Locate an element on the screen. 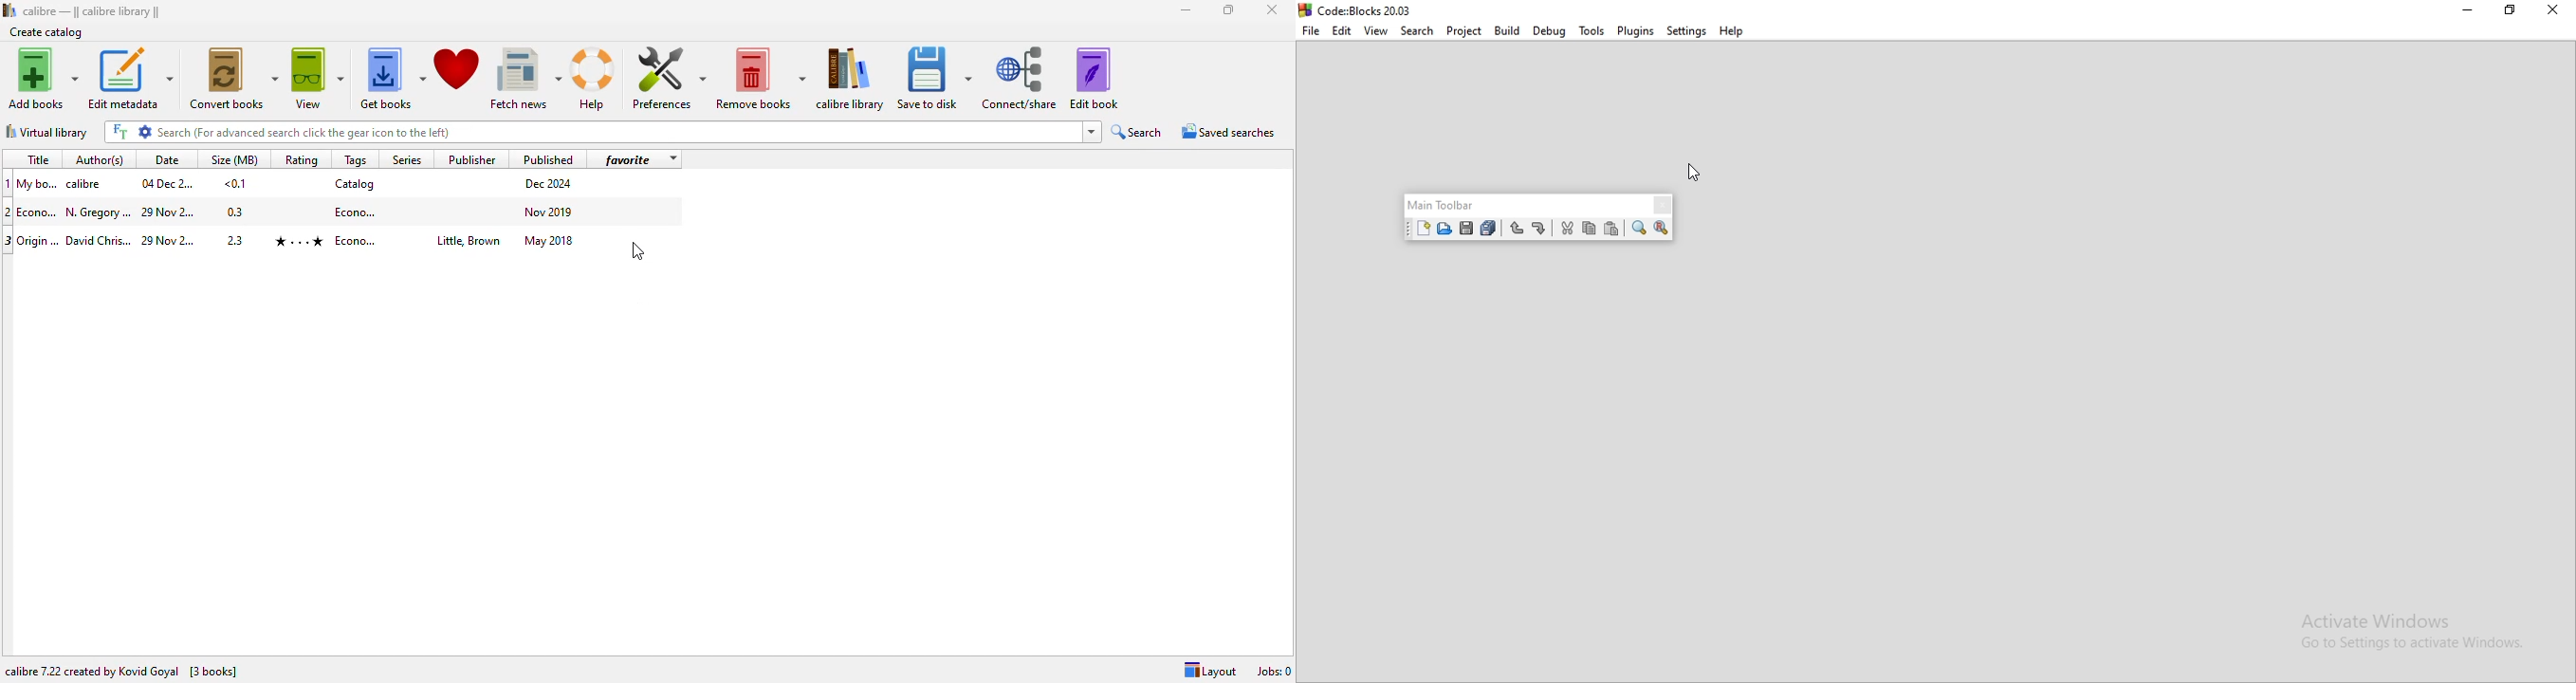 The height and width of the screenshot is (700, 2576). 1 is located at coordinates (9, 183).